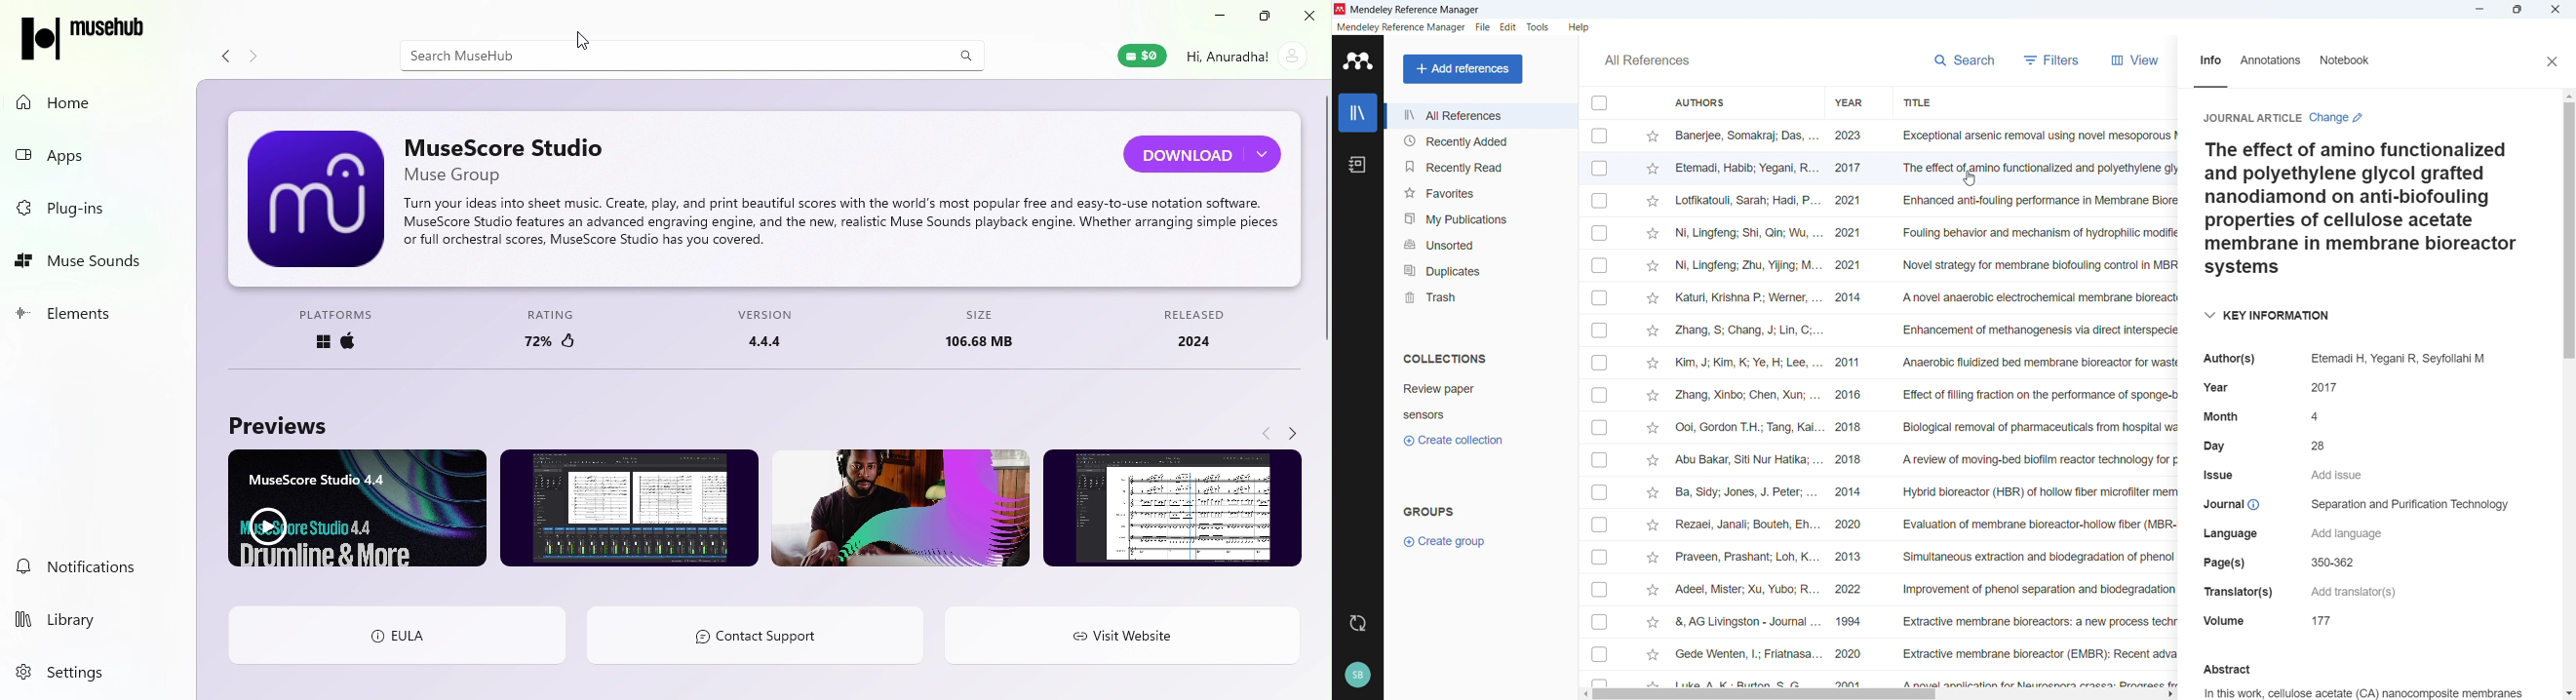  Describe the element at coordinates (85, 34) in the screenshot. I see `icon` at that location.